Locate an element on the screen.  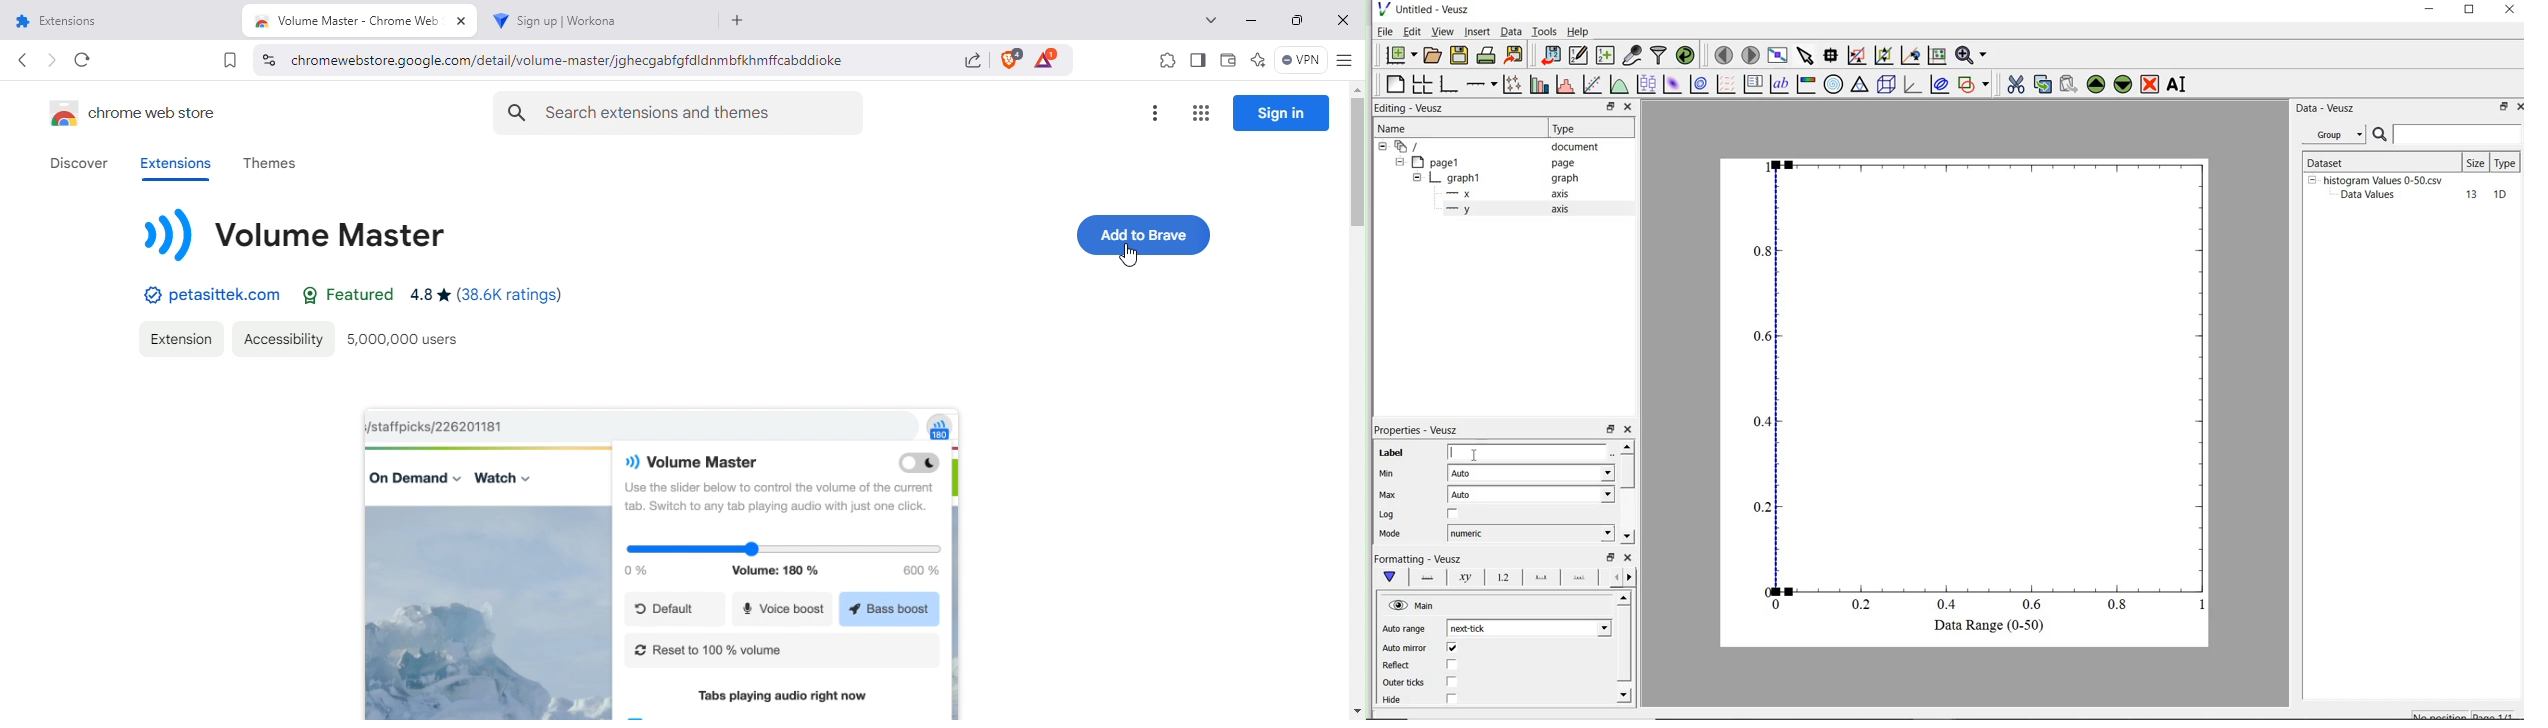
plot boxplots is located at coordinates (1646, 83).